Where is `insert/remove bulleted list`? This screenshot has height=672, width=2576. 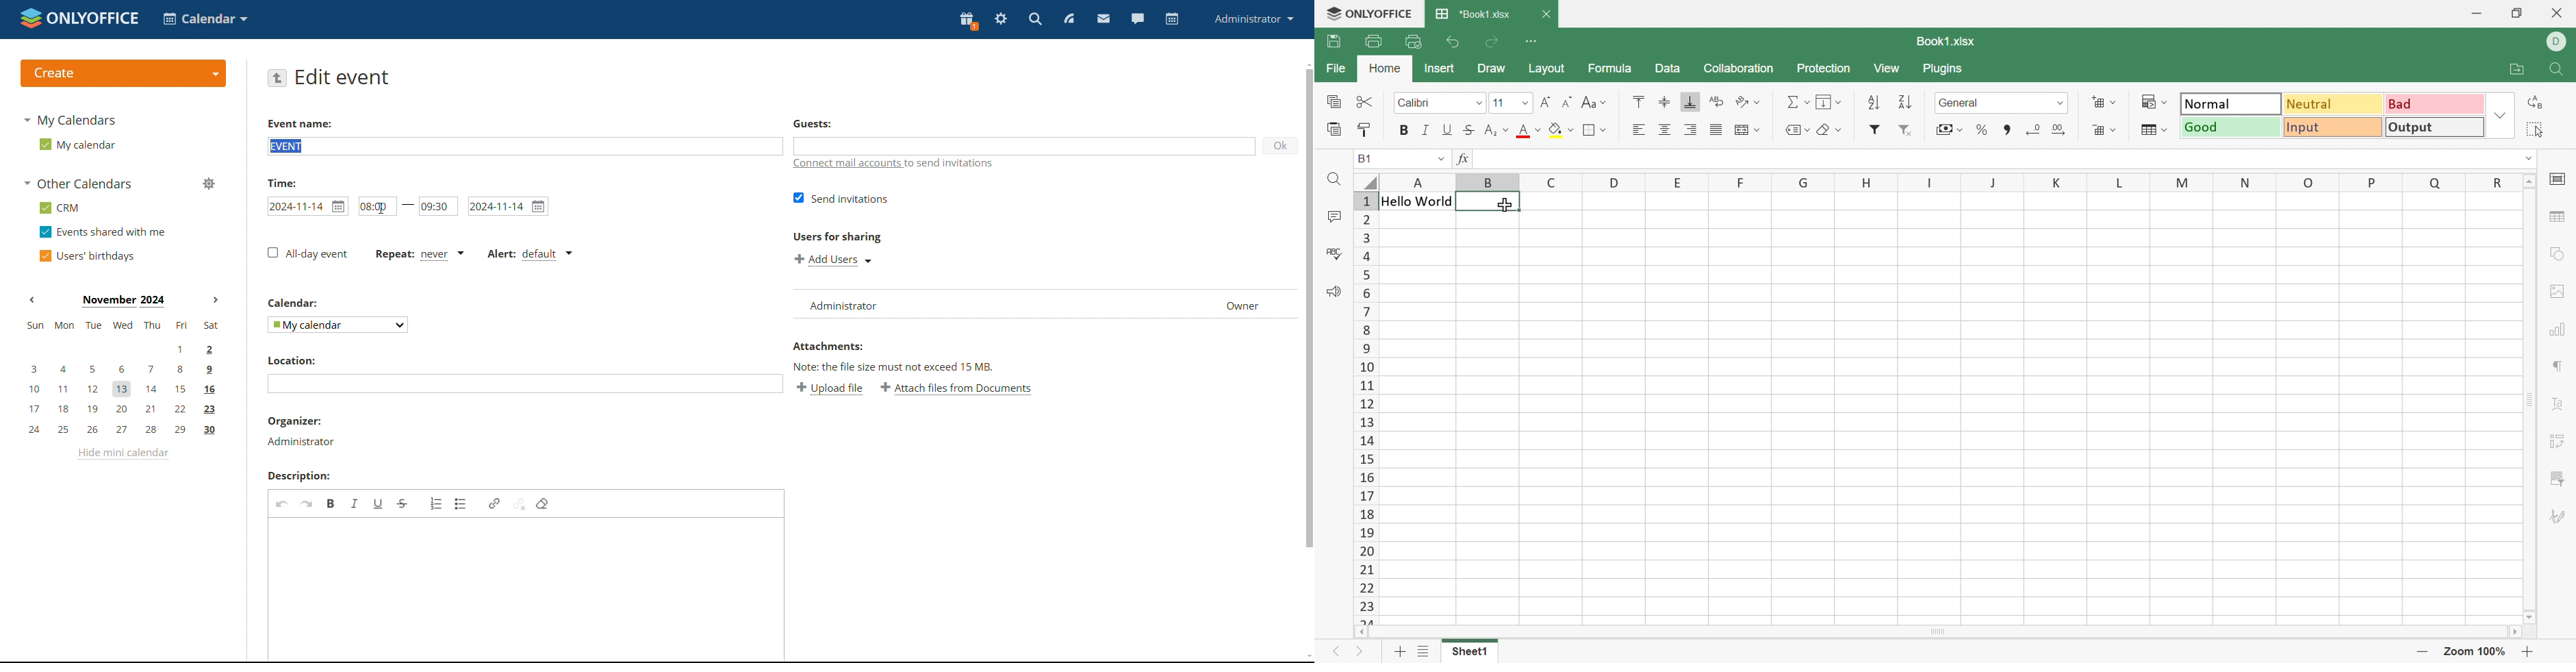
insert/remove bulleted list is located at coordinates (461, 504).